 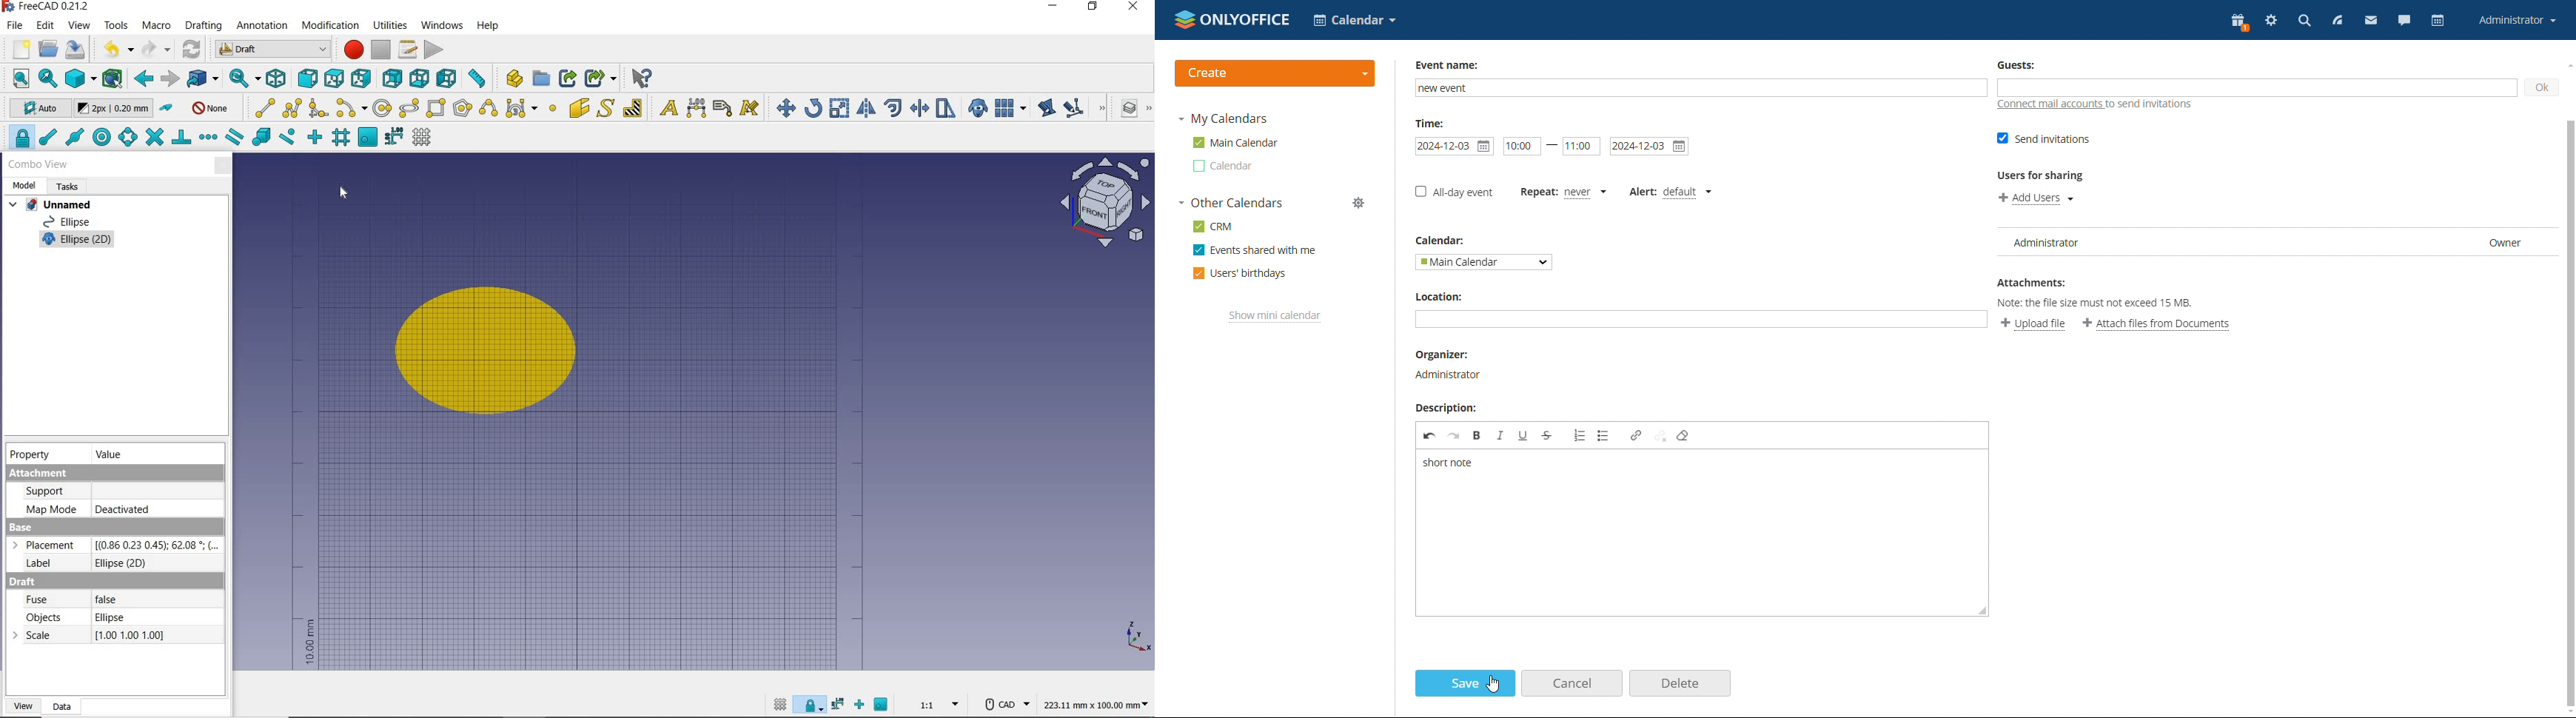 I want to click on manage, so click(x=1358, y=202).